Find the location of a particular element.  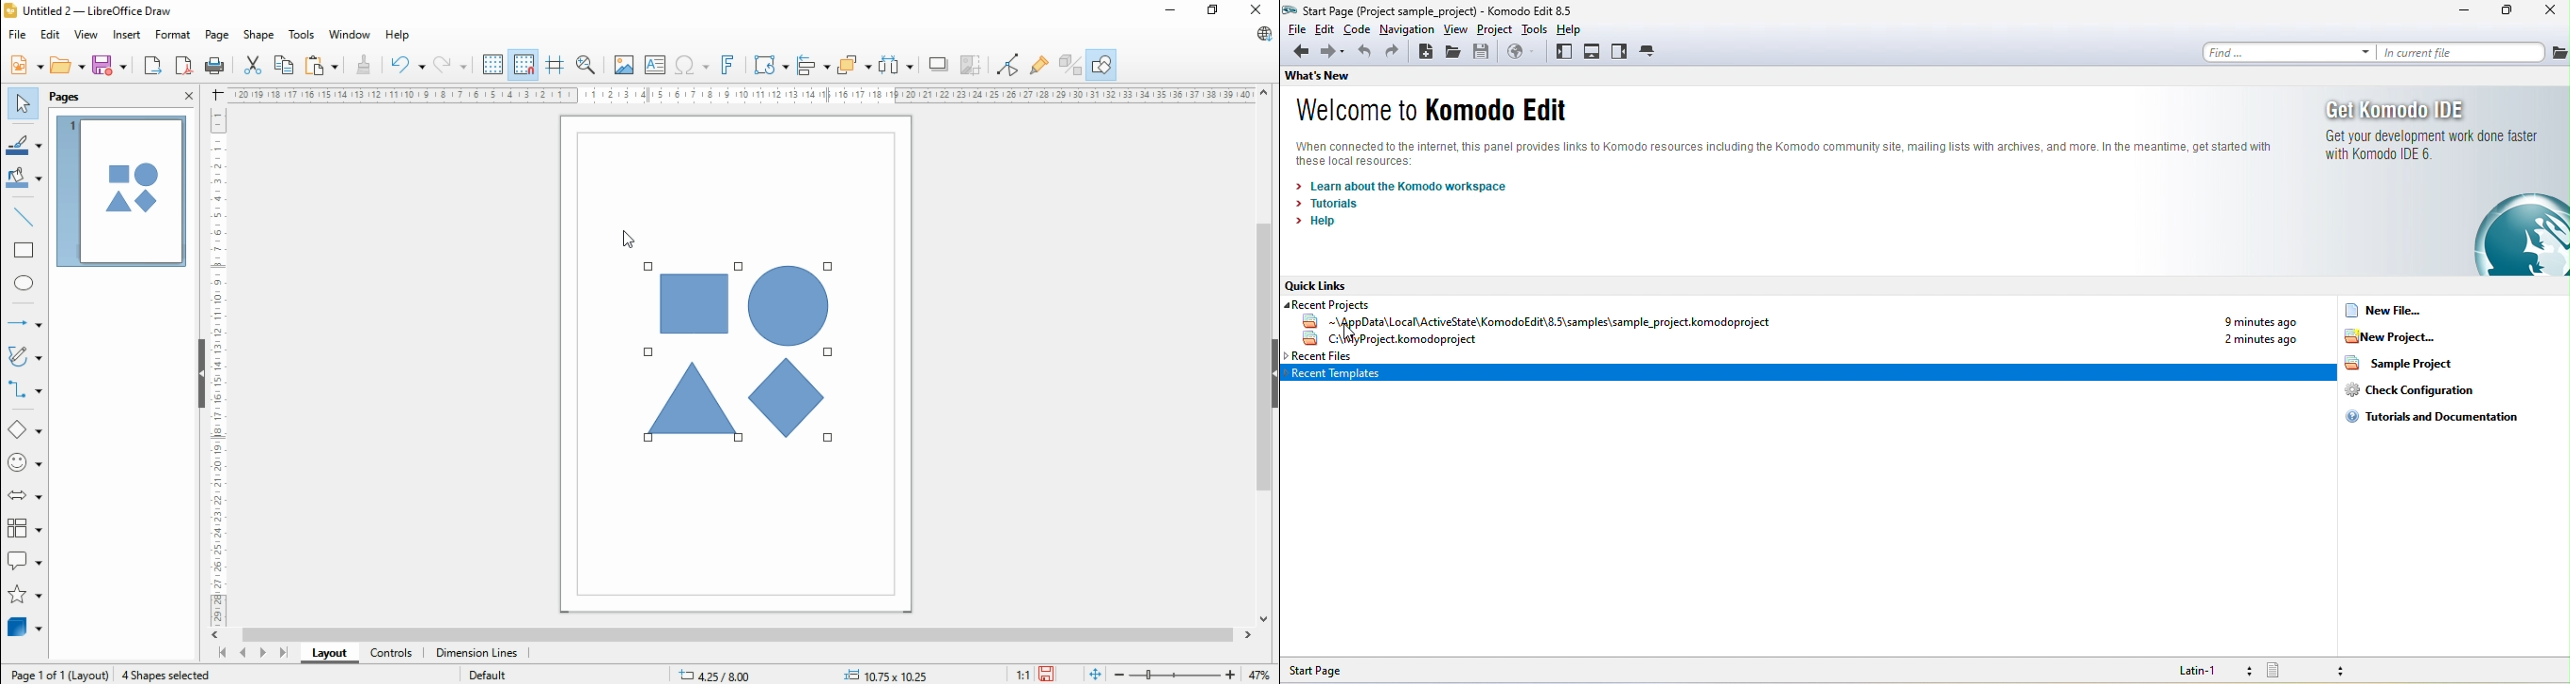

dimension lines is located at coordinates (476, 654).